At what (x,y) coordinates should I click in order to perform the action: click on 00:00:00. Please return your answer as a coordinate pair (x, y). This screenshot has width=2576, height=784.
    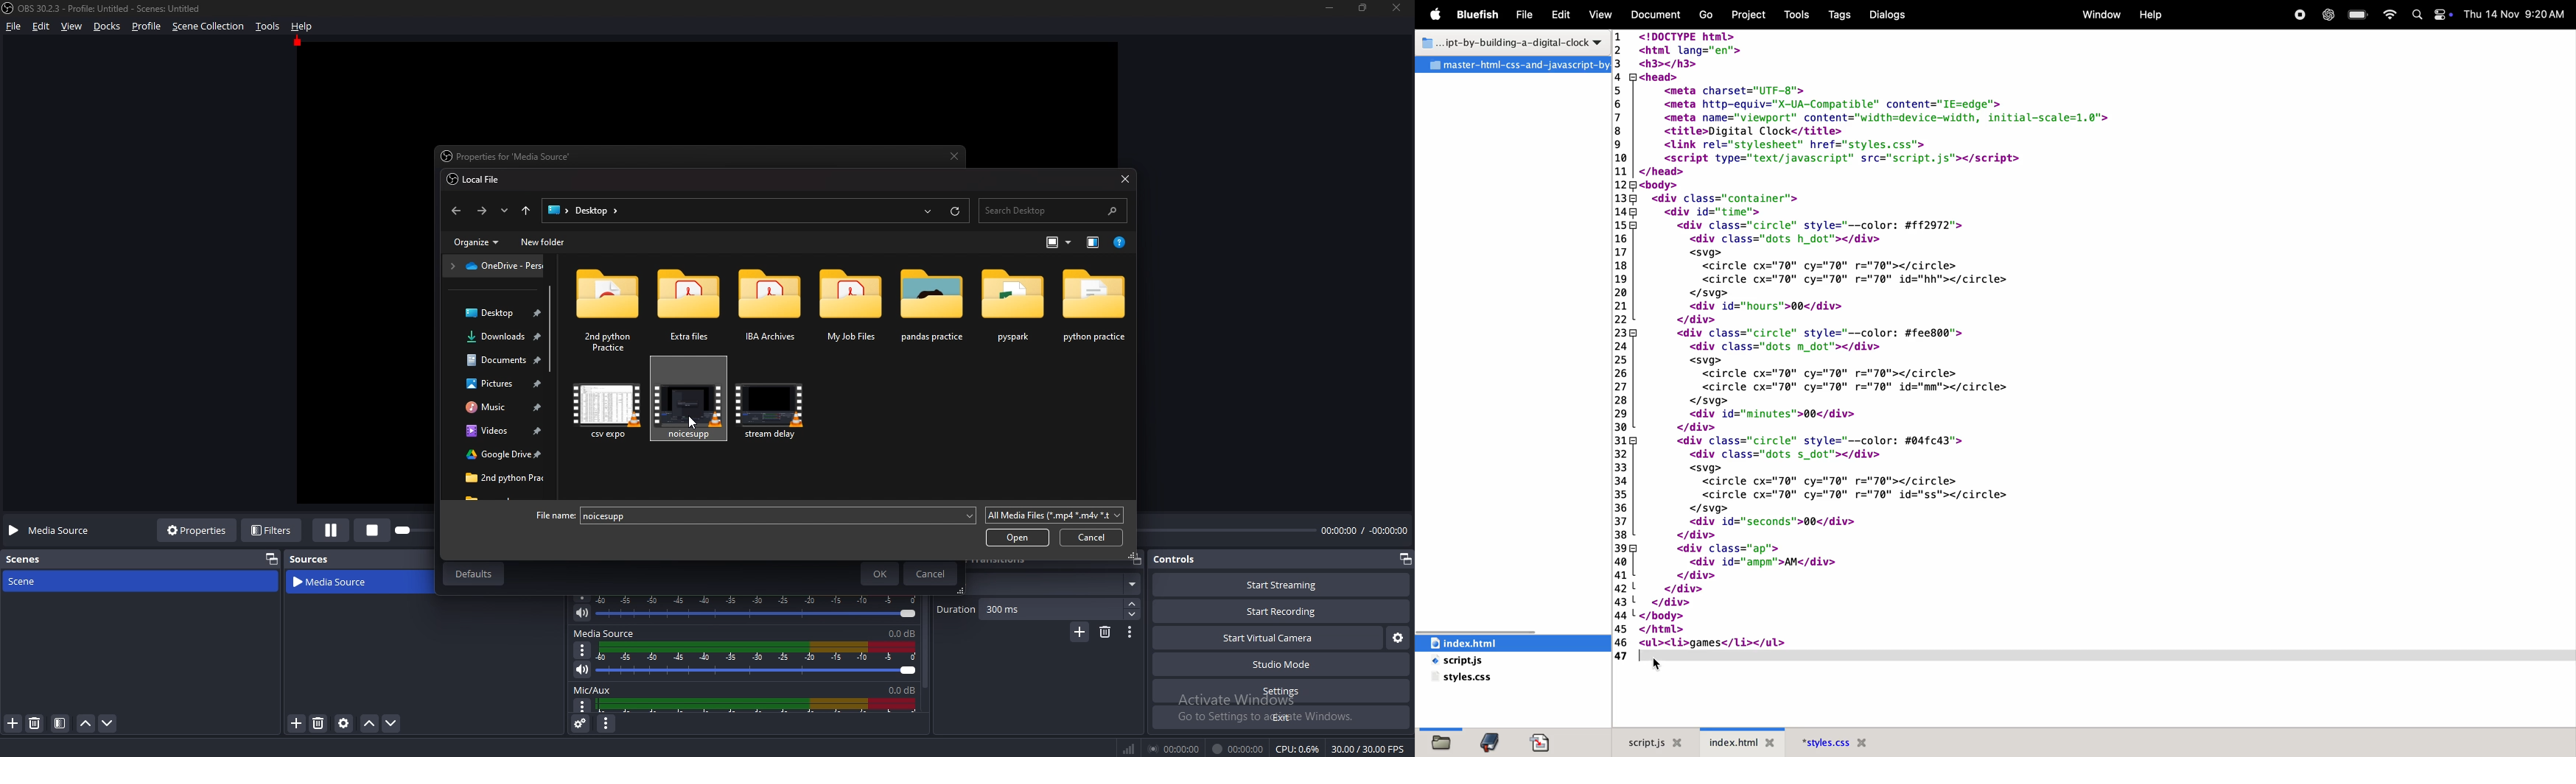
    Looking at the image, I should click on (1238, 749).